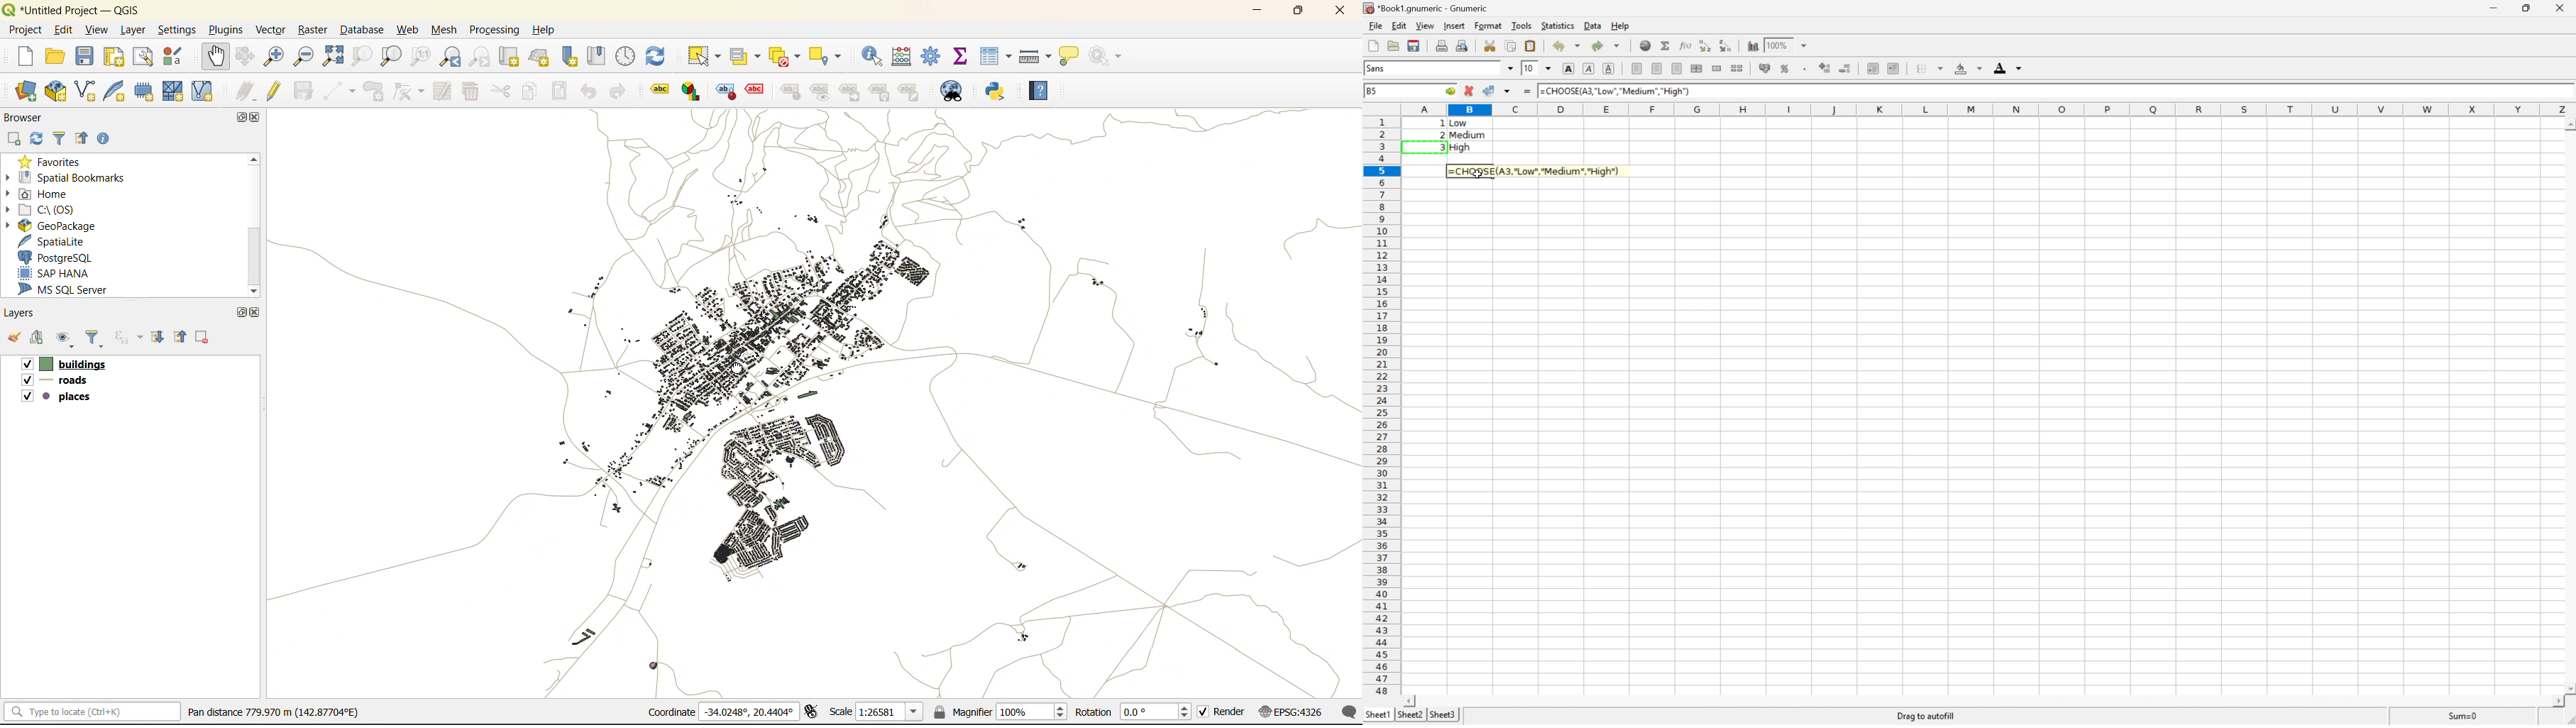 This screenshot has height=728, width=2576. Describe the element at coordinates (1414, 46) in the screenshot. I see `Save current workbook` at that location.